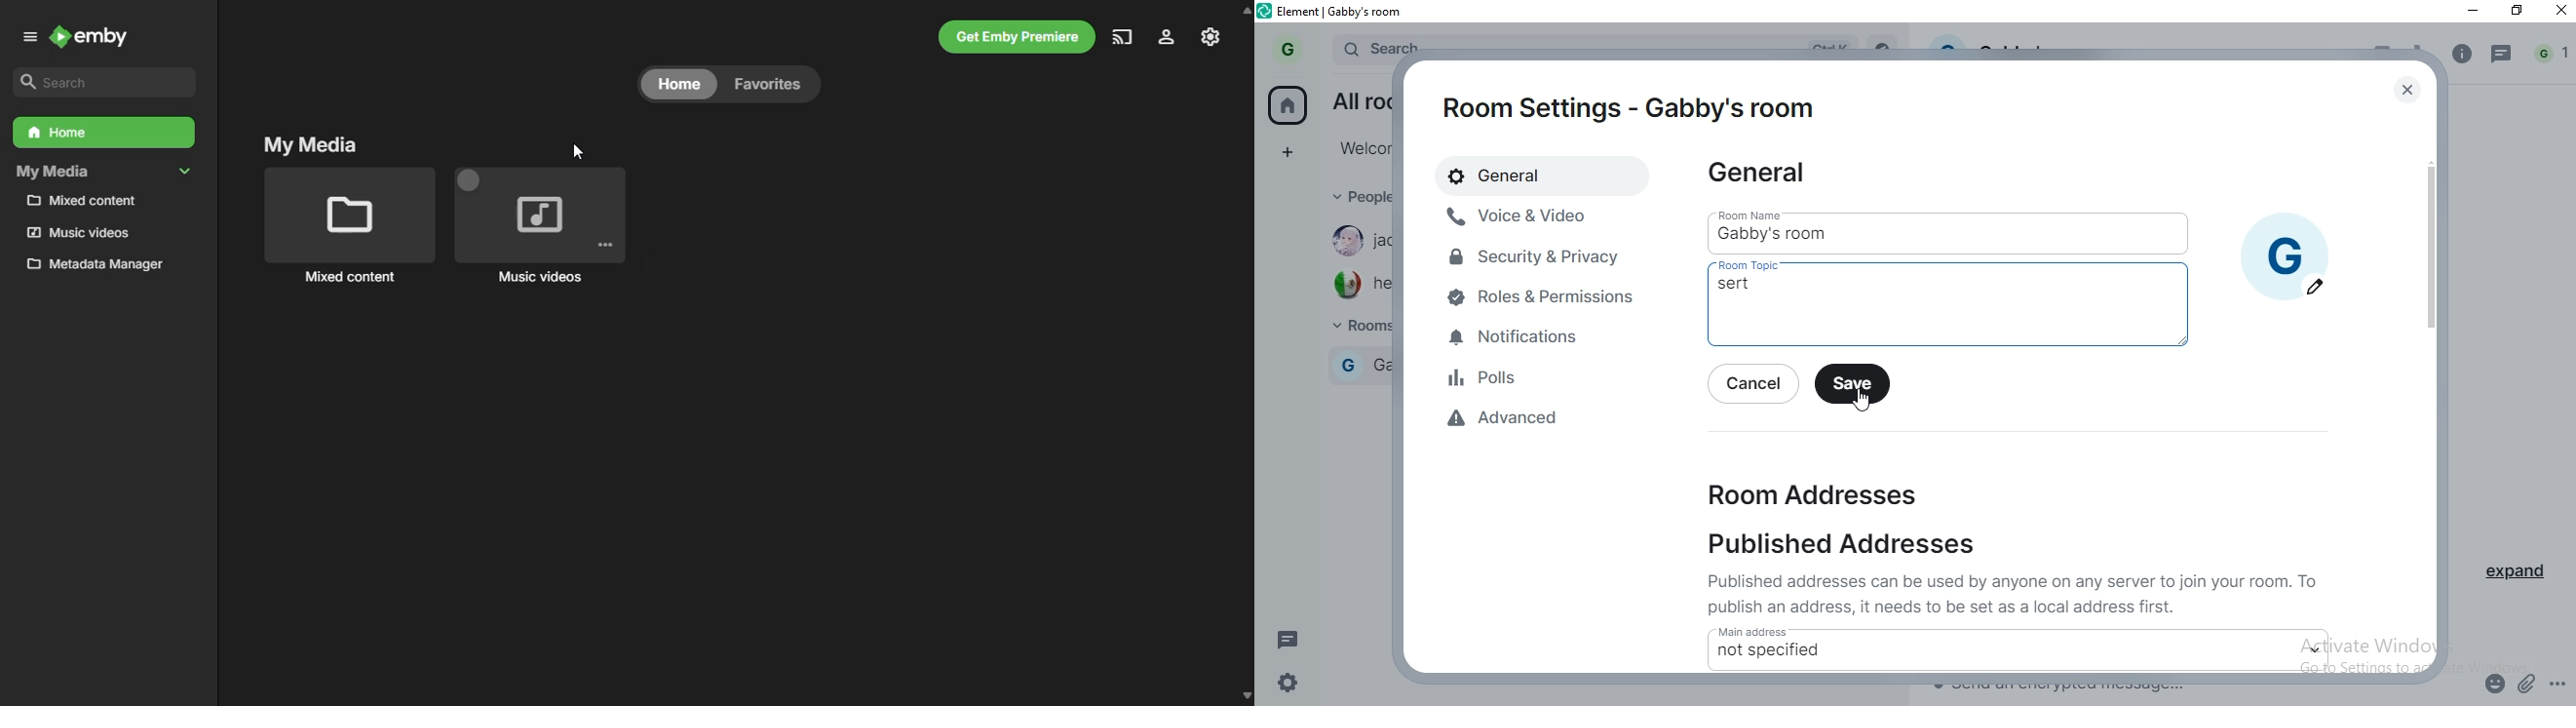  What do you see at coordinates (2018, 593) in the screenshot?
I see `text 1` at bounding box center [2018, 593].